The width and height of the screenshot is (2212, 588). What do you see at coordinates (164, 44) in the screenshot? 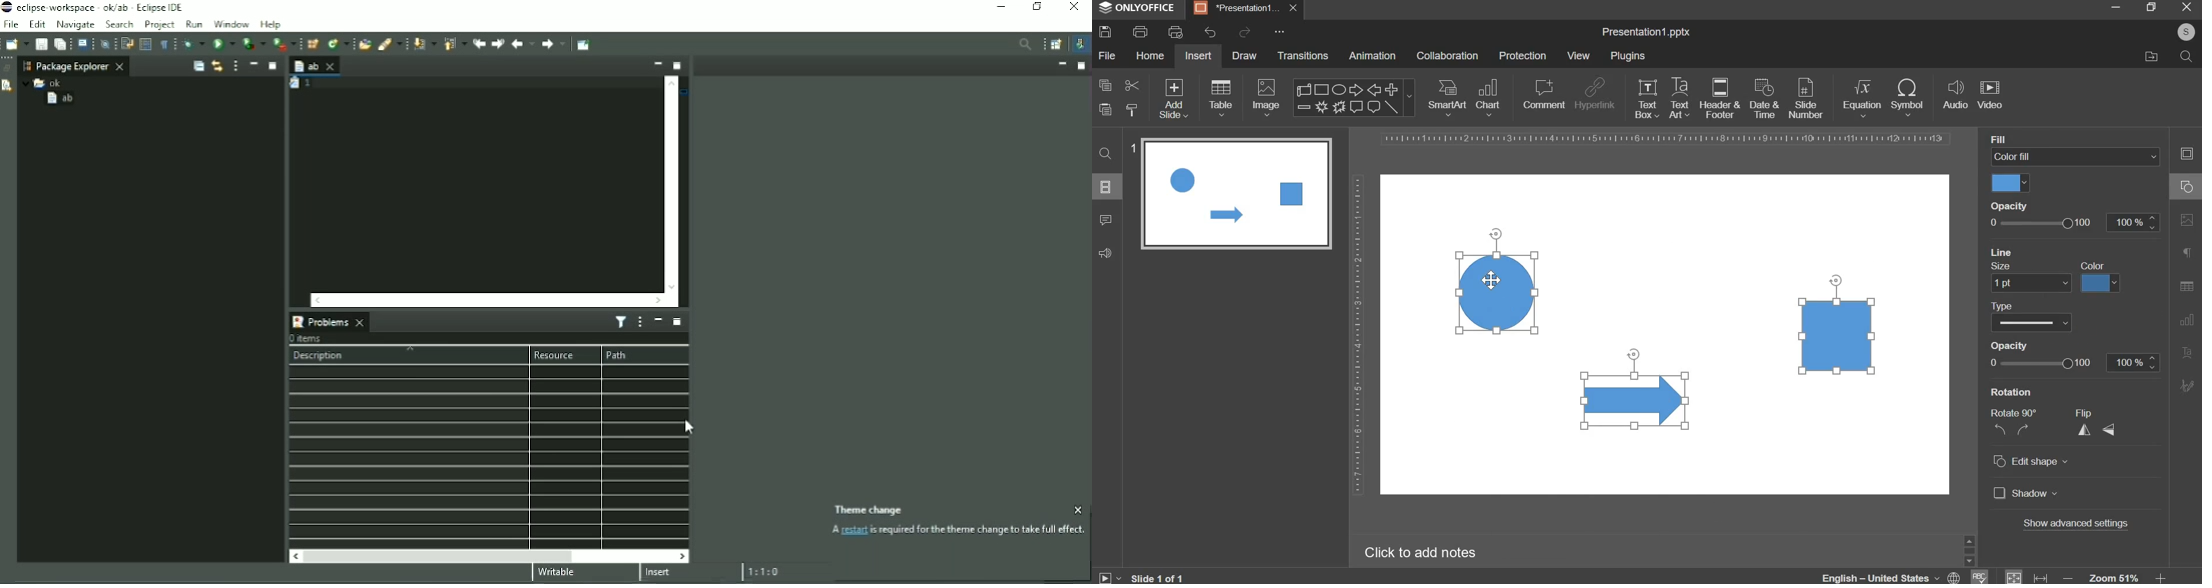
I see `Show Whitespace Characters` at bounding box center [164, 44].